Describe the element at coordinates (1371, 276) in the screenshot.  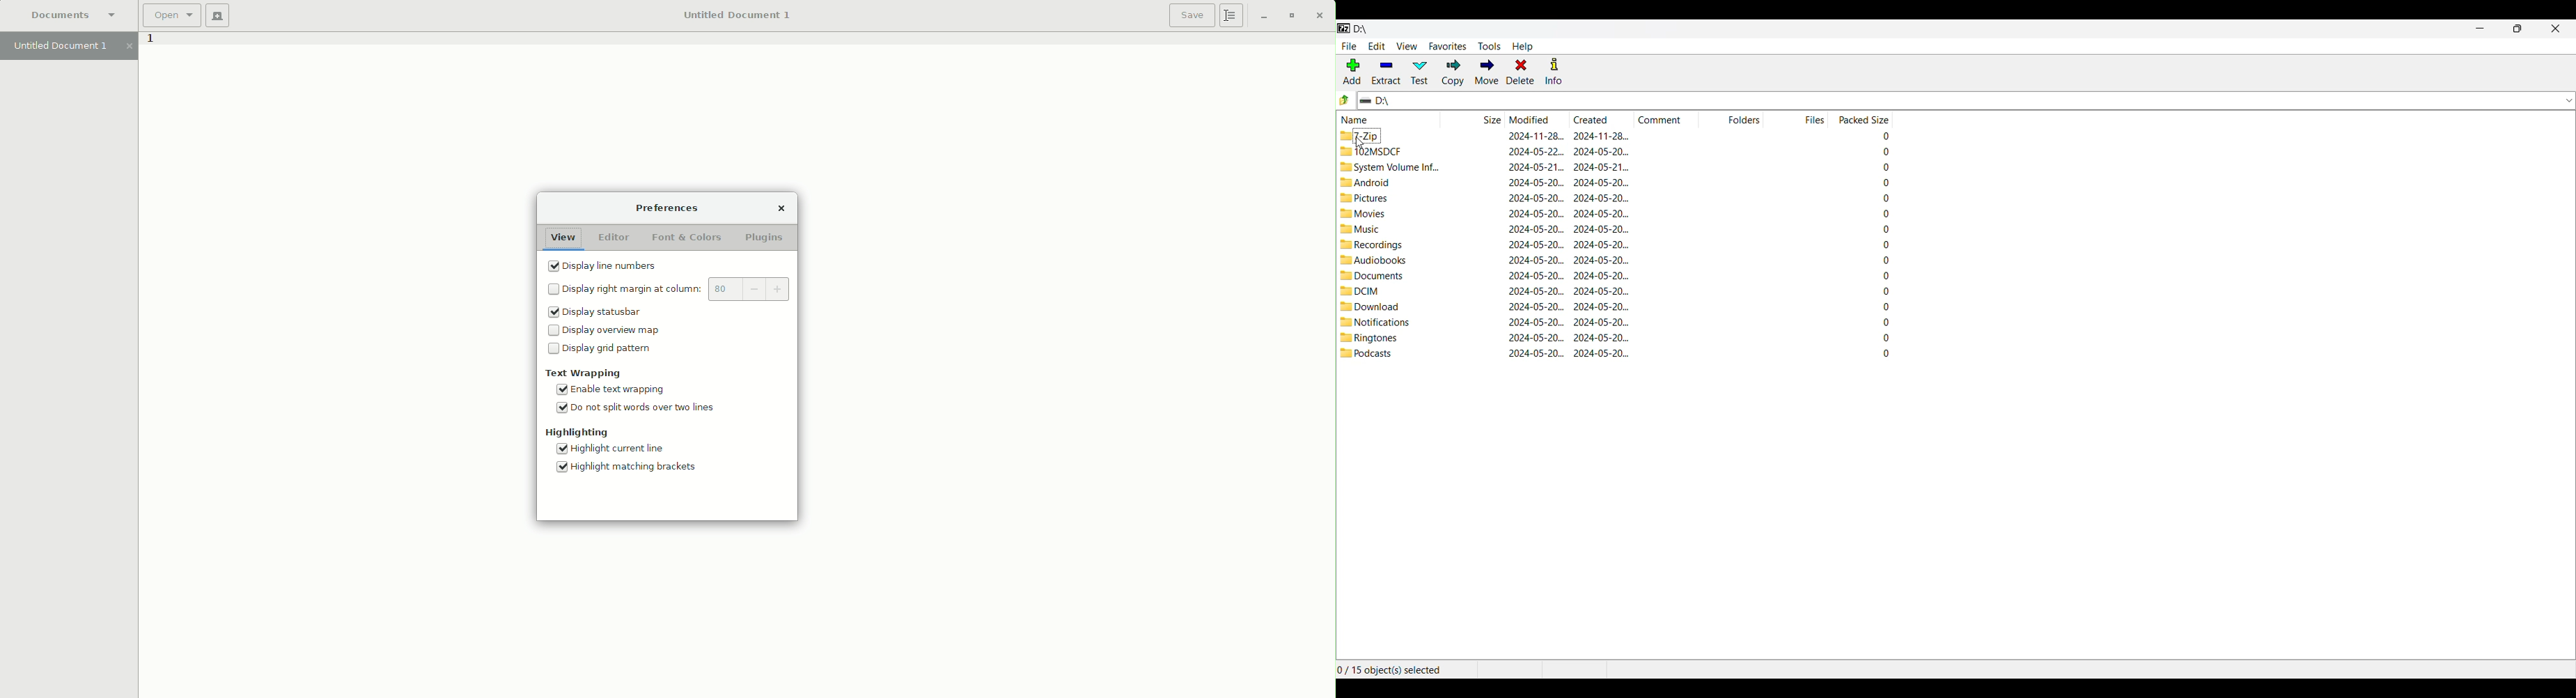
I see `folder` at that location.